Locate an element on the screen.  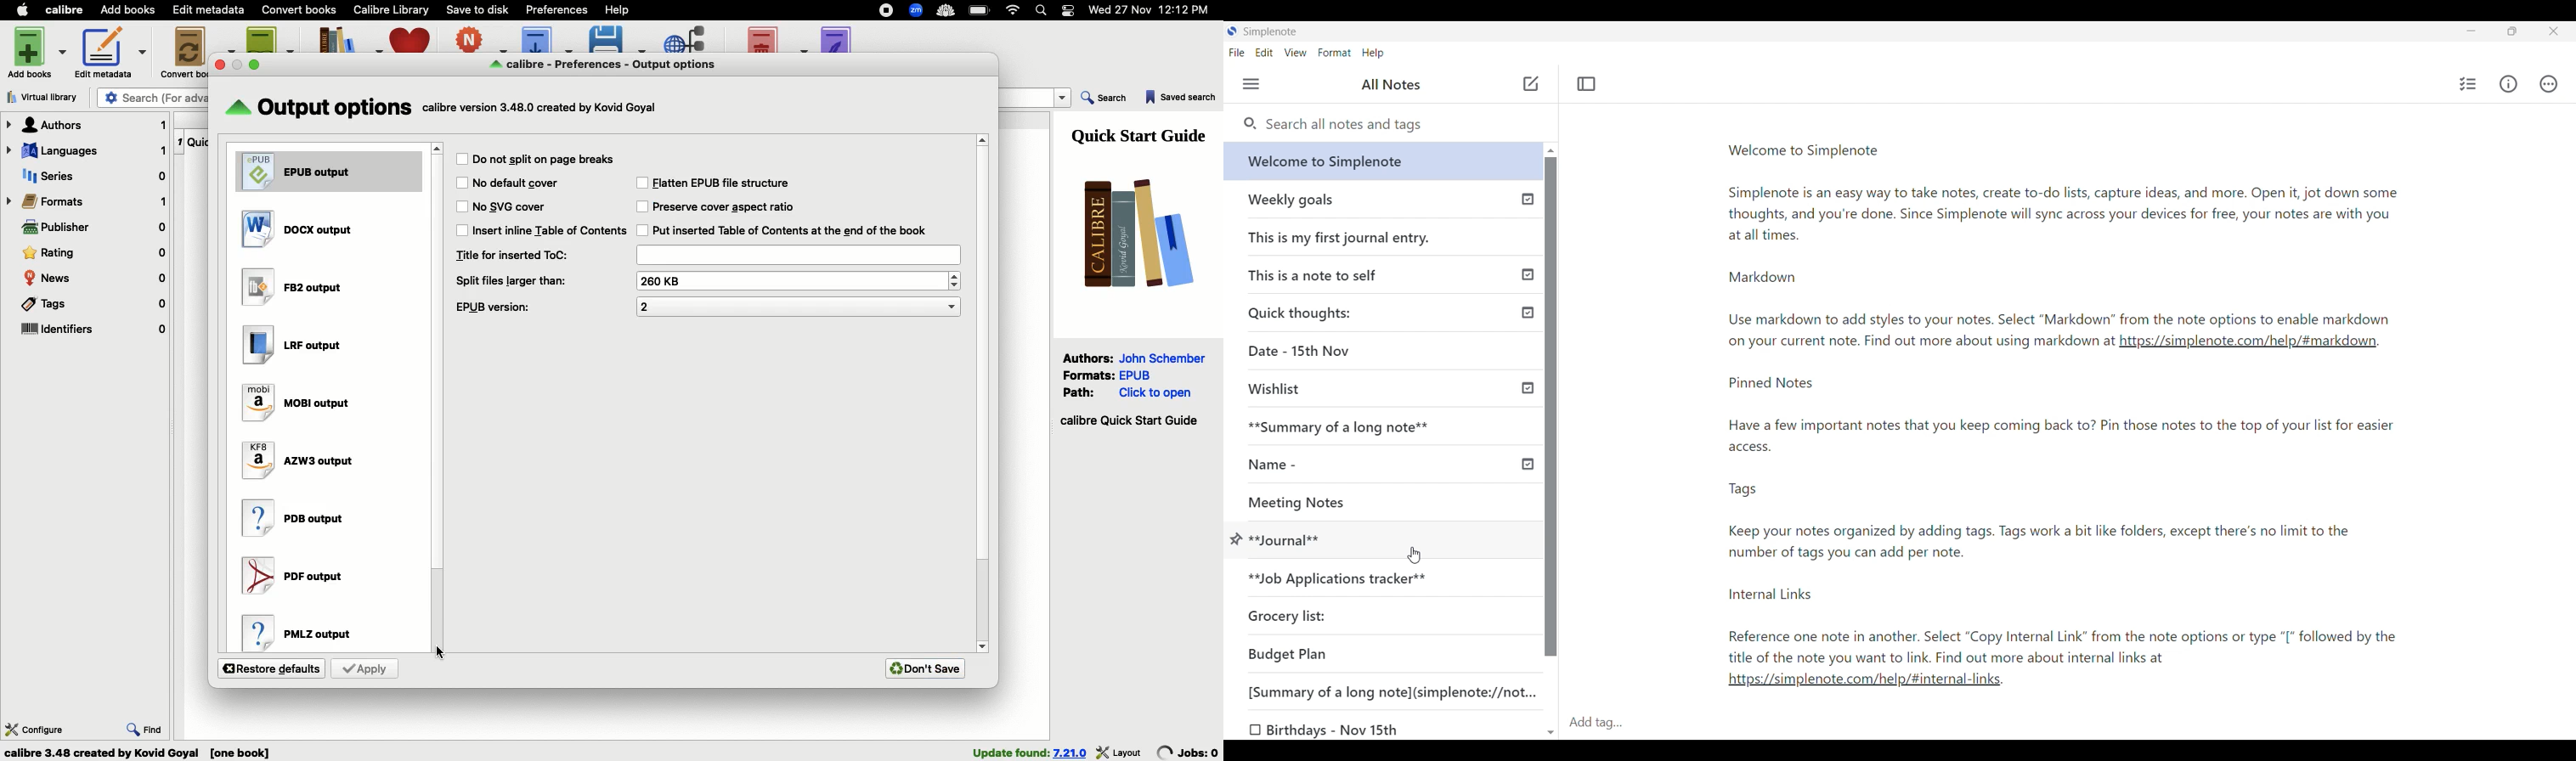
MOBI is located at coordinates (298, 404).